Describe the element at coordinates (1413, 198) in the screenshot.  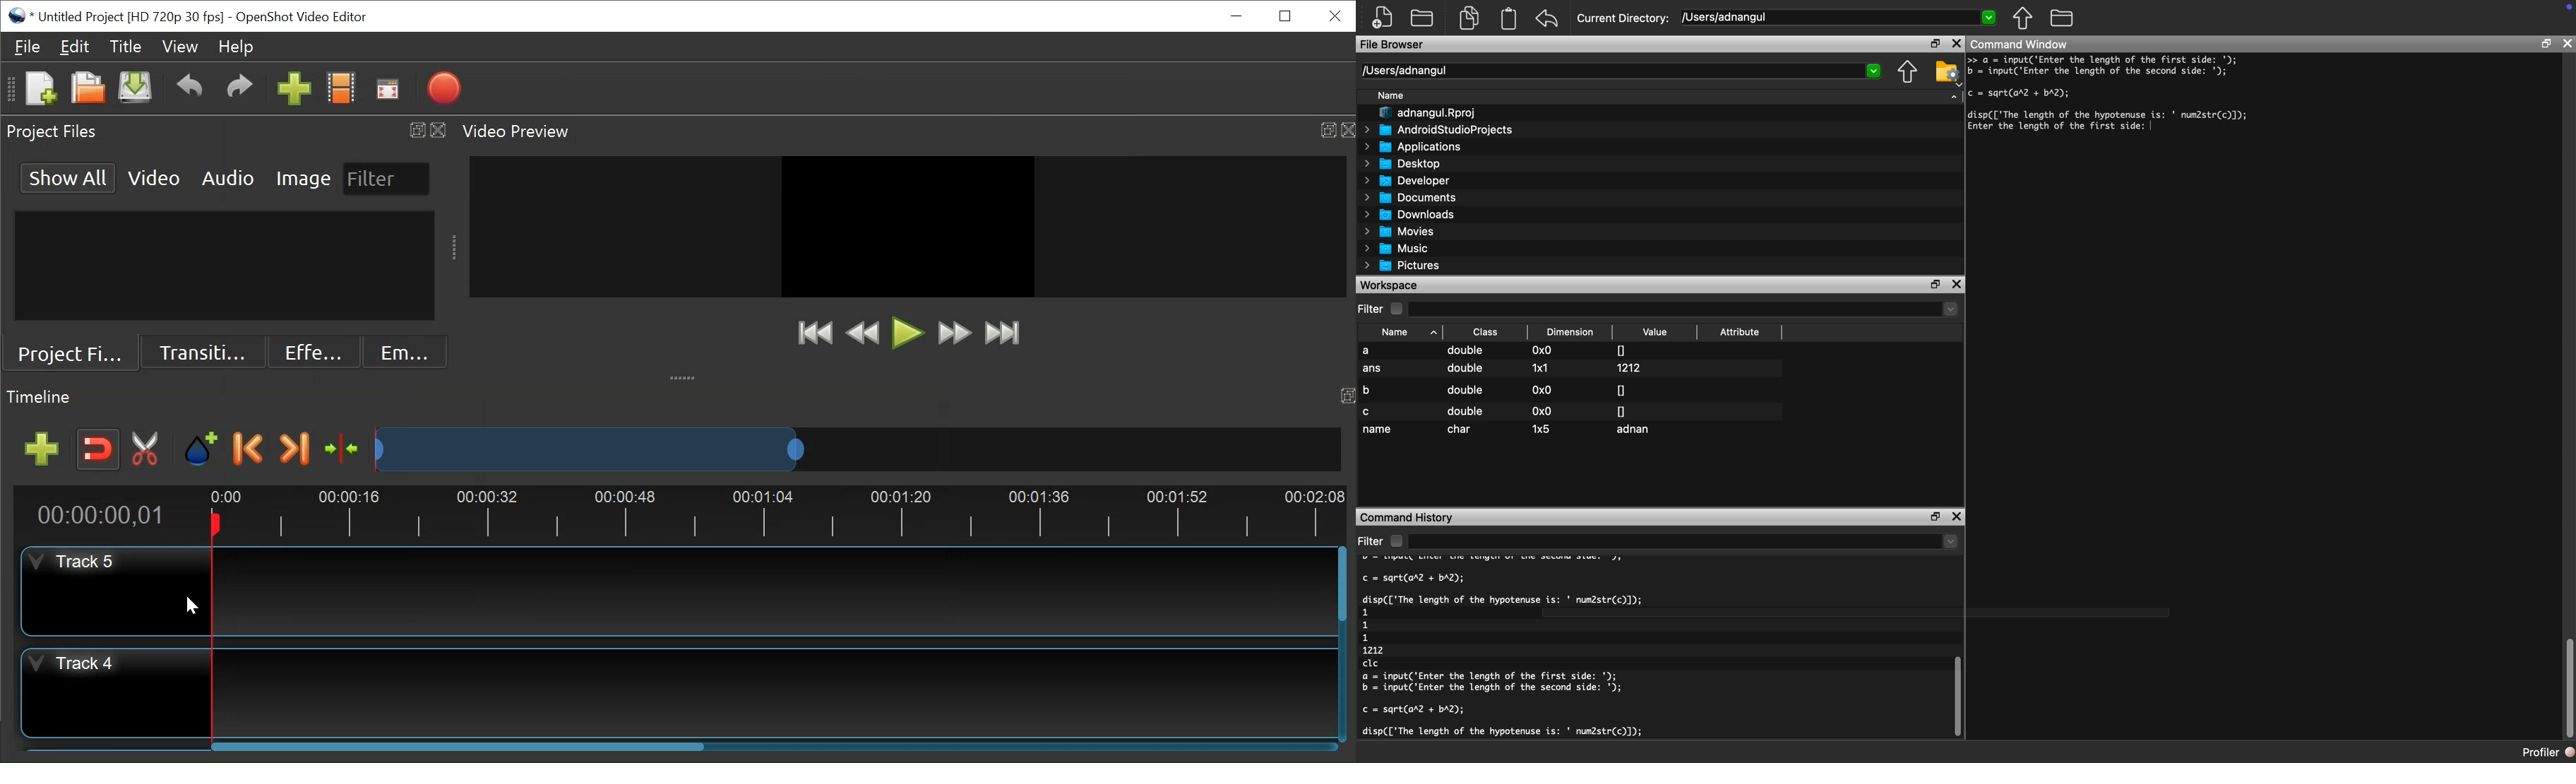
I see `Documents` at that location.